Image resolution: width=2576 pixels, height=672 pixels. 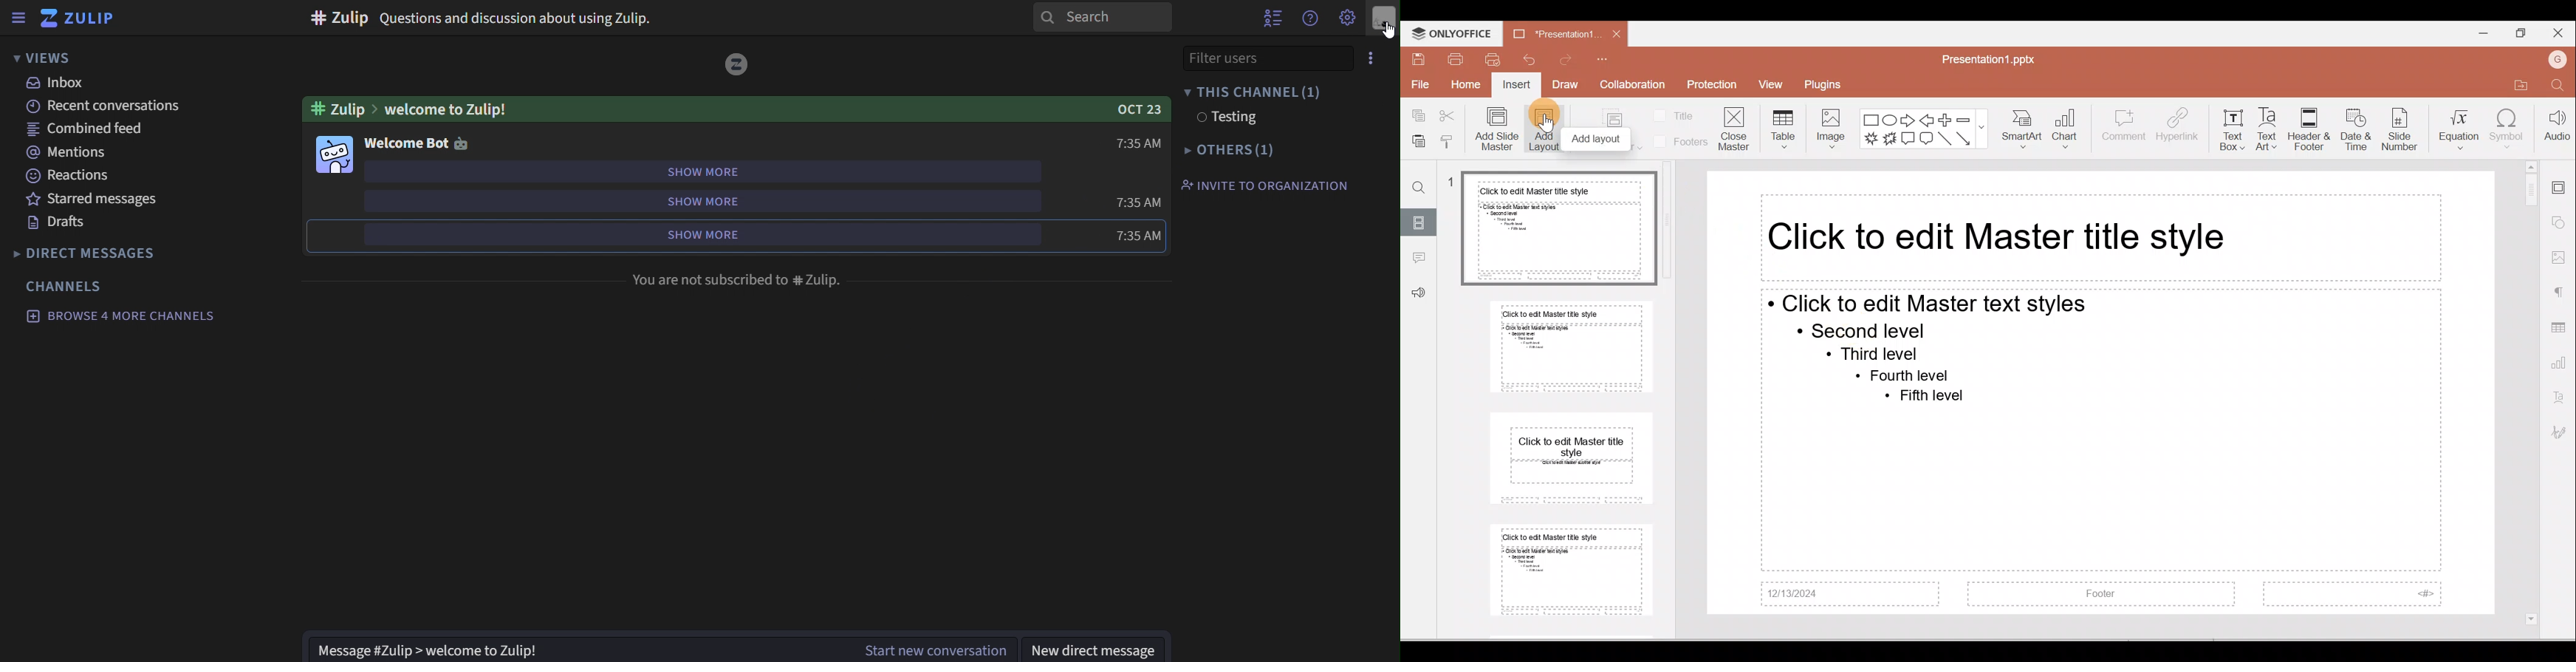 What do you see at coordinates (2522, 87) in the screenshot?
I see `Open file location` at bounding box center [2522, 87].